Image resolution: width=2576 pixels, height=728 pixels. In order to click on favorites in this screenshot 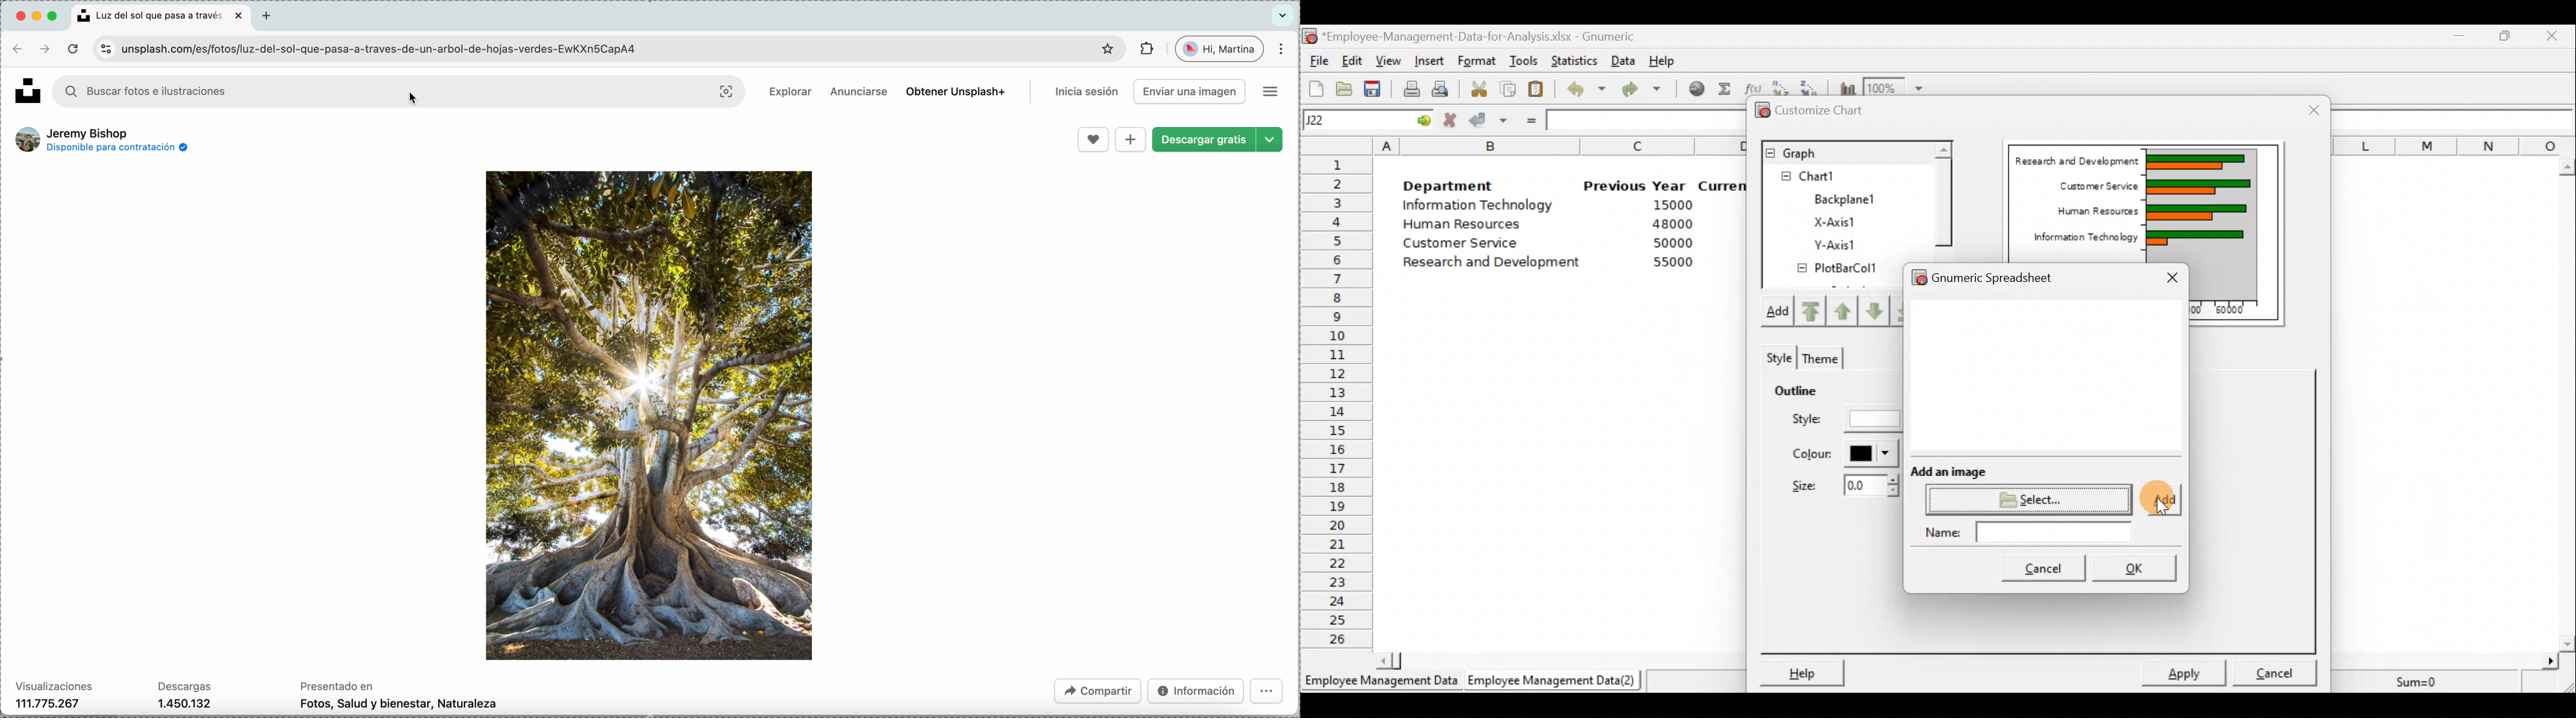, I will do `click(1105, 49)`.